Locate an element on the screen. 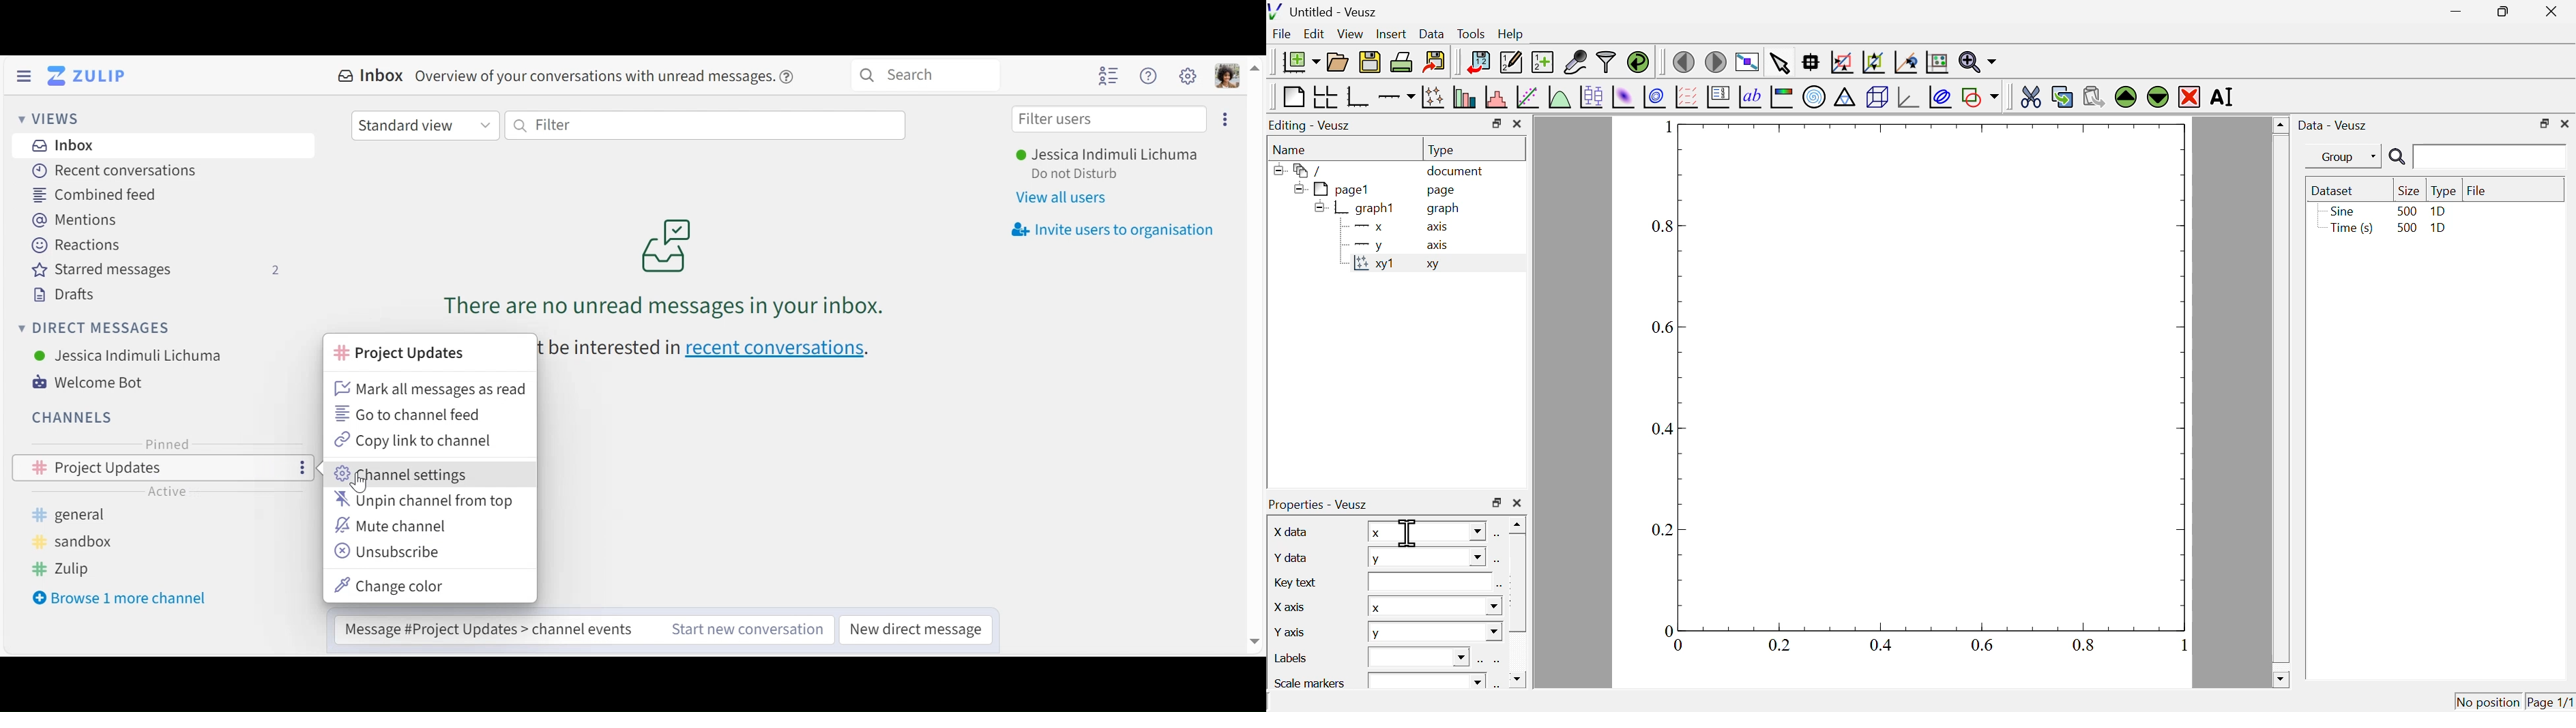  0.8 is located at coordinates (1665, 227).